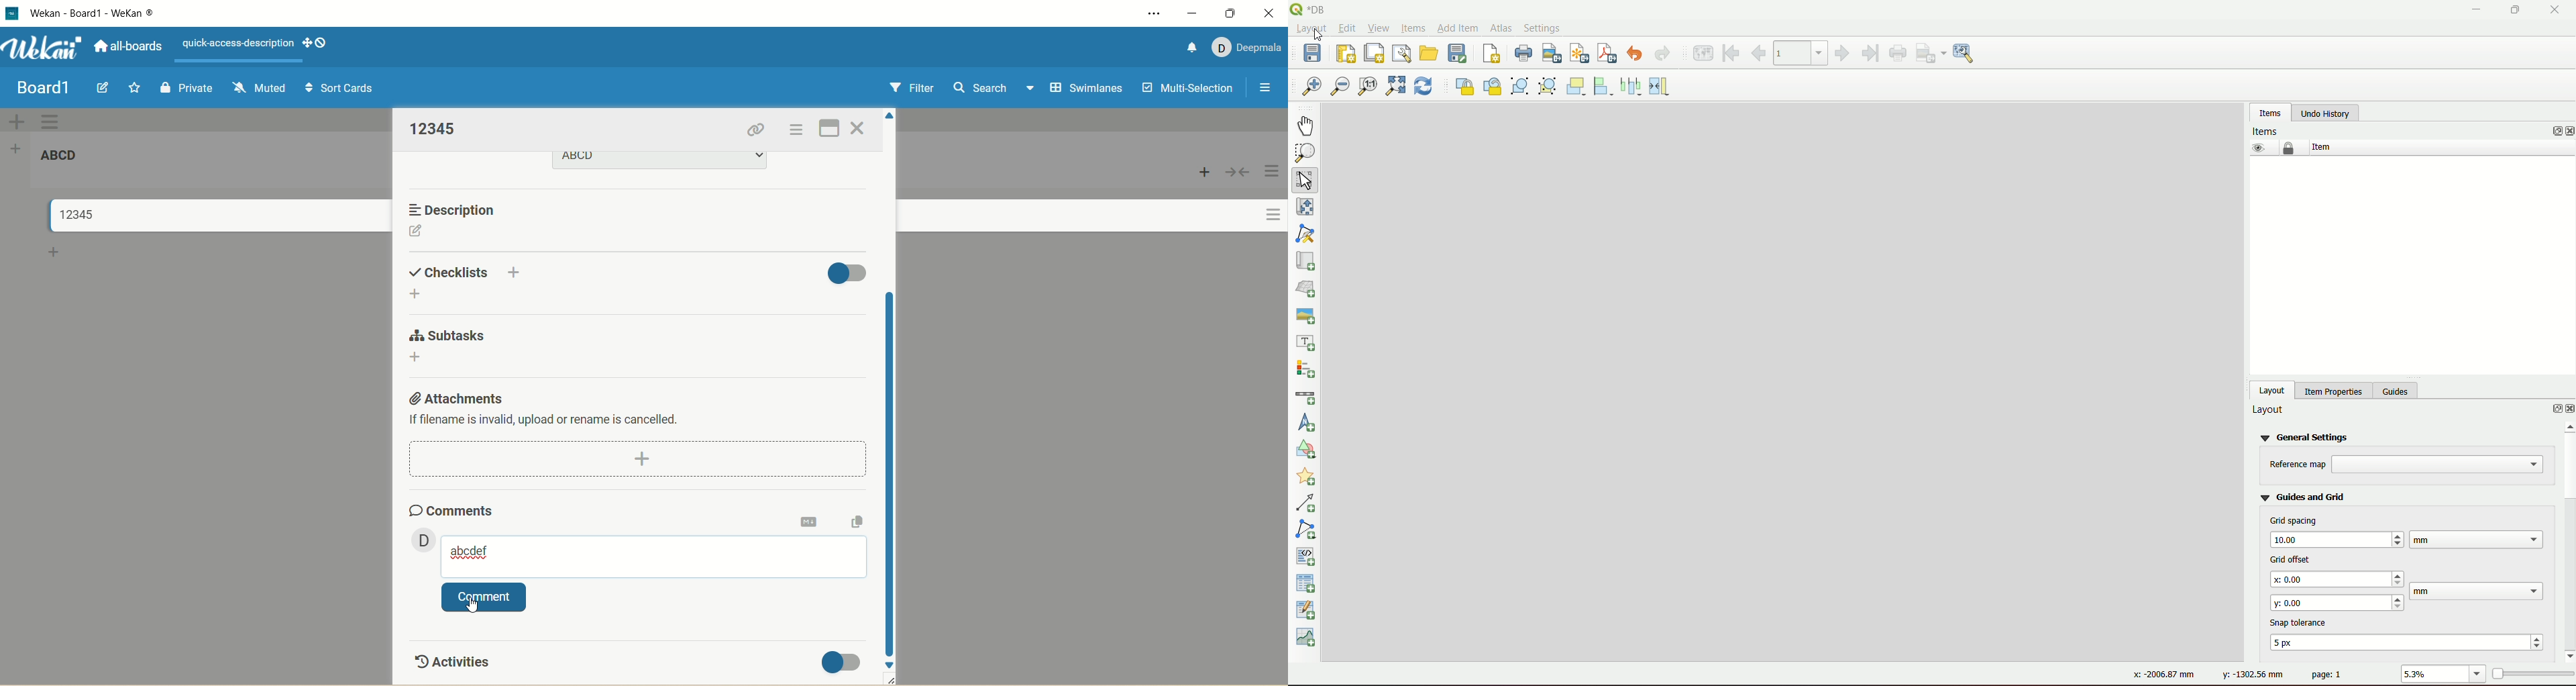 The height and width of the screenshot is (700, 2576). What do you see at coordinates (1801, 52) in the screenshot?
I see `atlas toolbar` at bounding box center [1801, 52].